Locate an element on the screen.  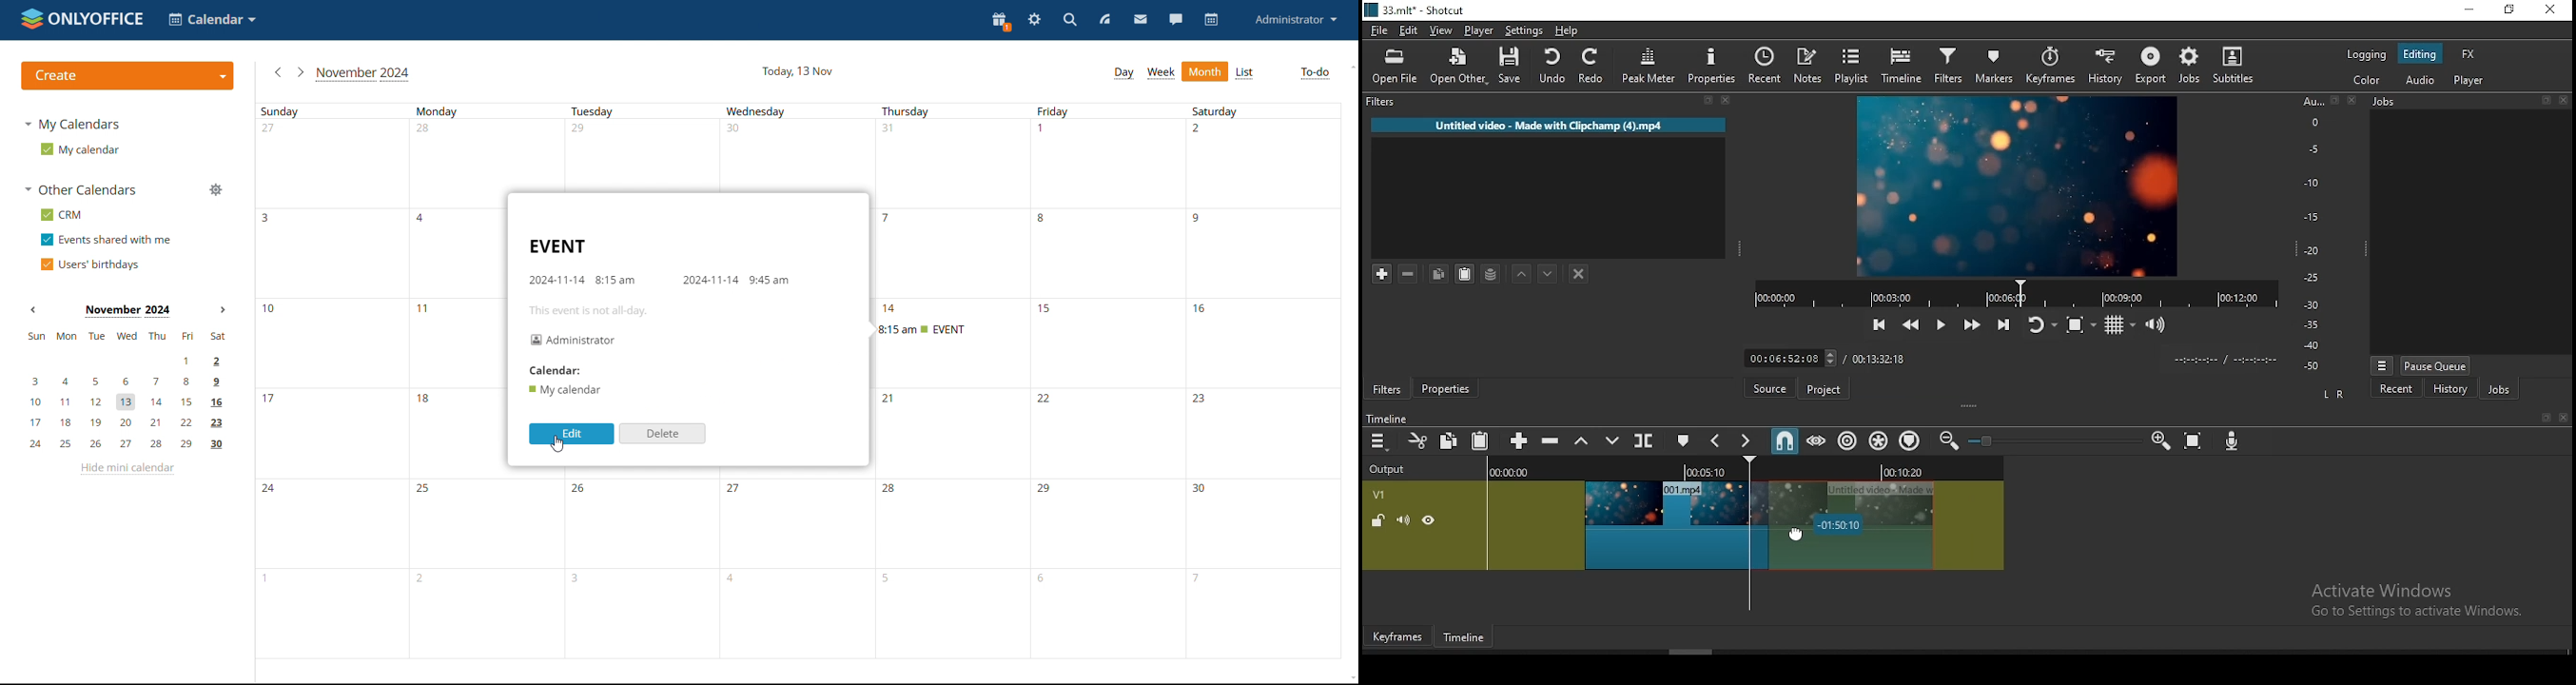
file is located at coordinates (1380, 30).